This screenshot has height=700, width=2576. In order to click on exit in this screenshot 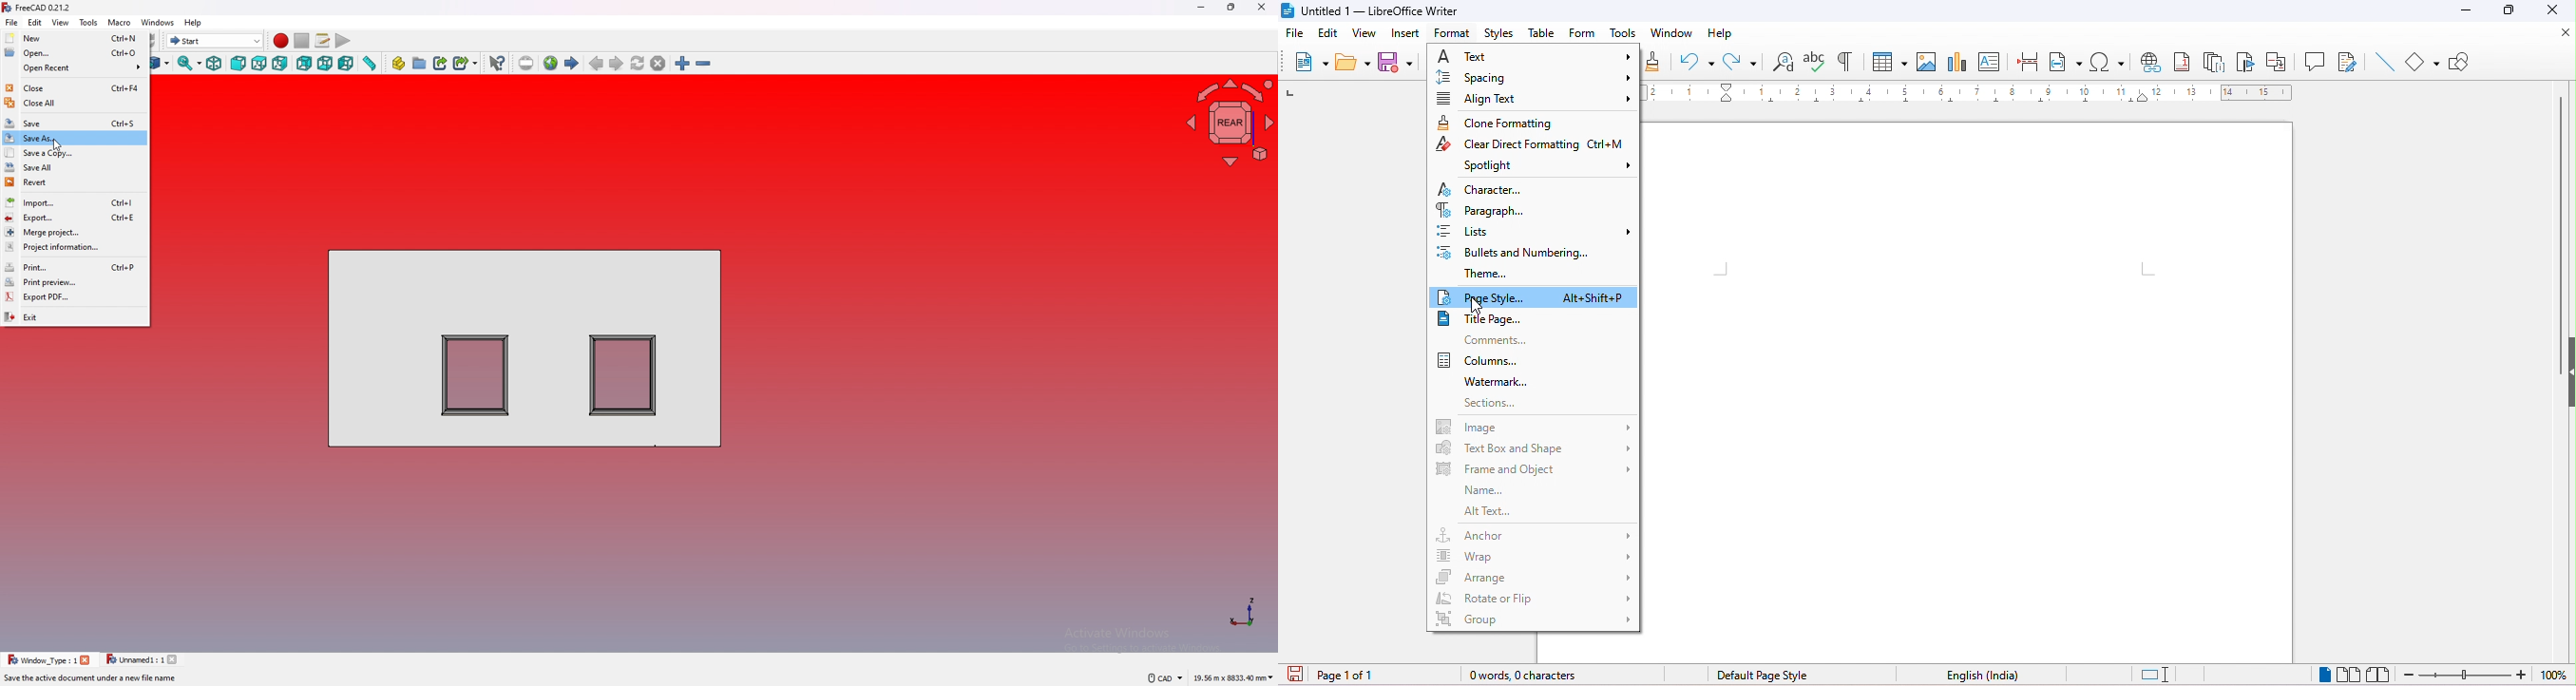, I will do `click(75, 316)`.